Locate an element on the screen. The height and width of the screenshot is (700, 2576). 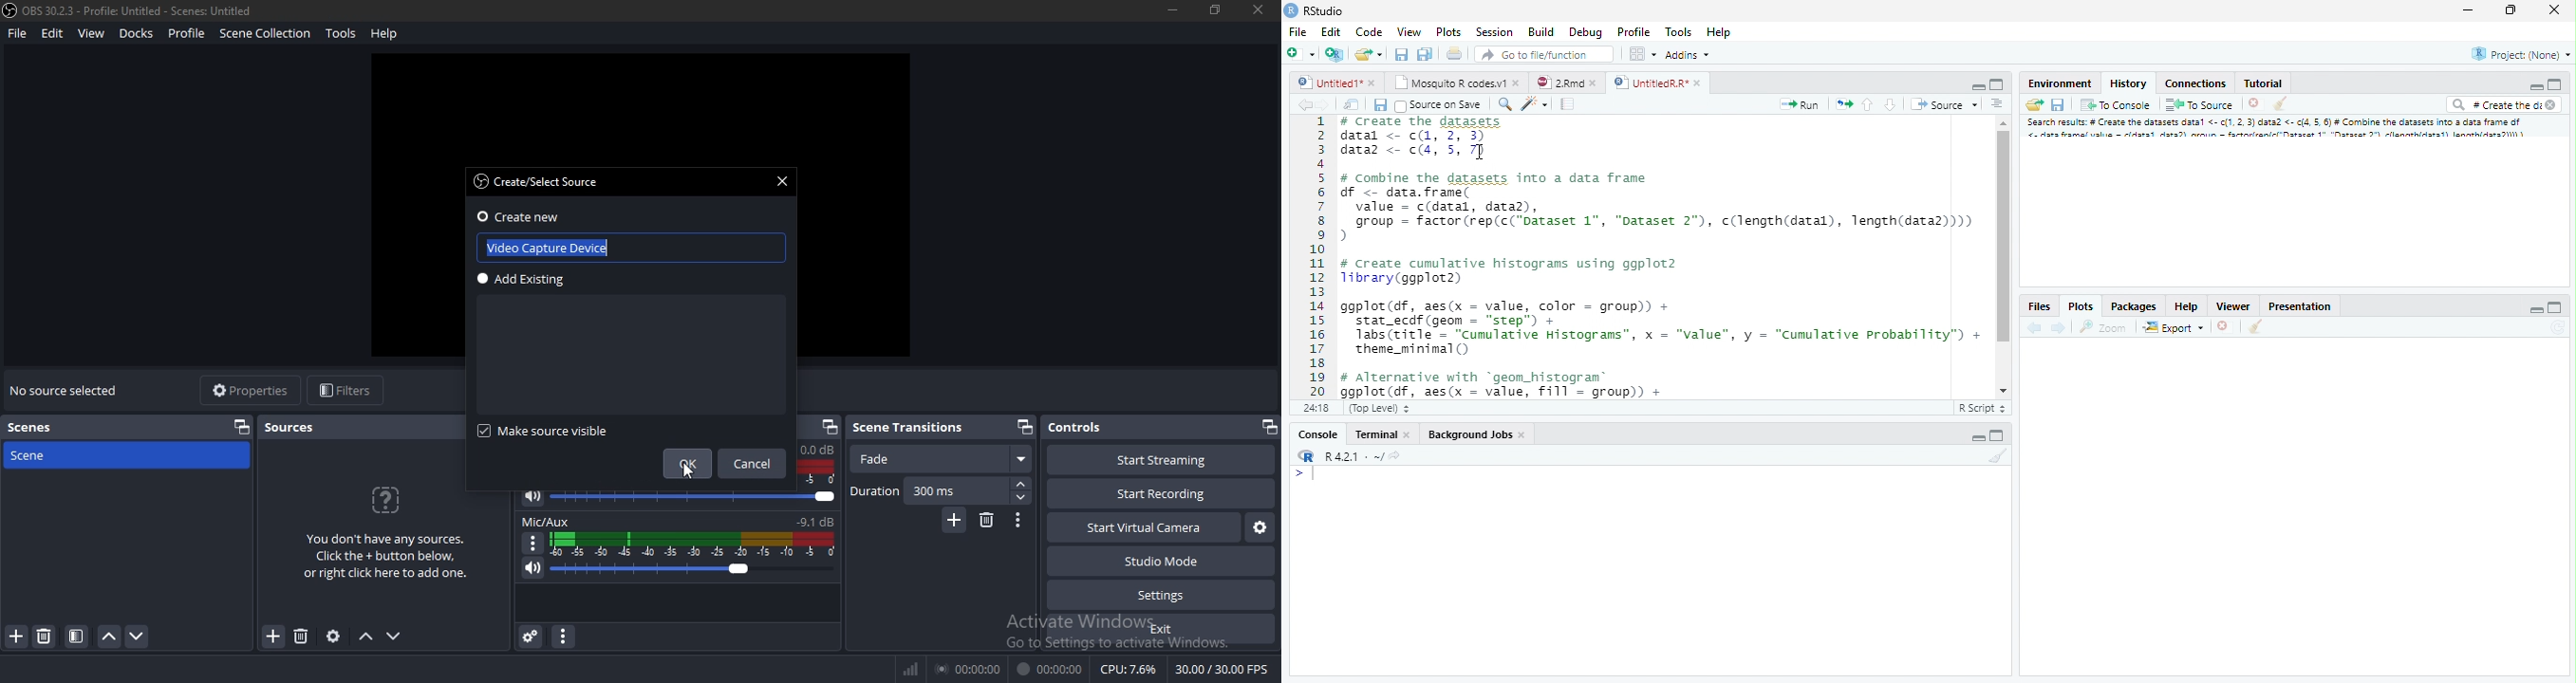
To Source is located at coordinates (2200, 104).